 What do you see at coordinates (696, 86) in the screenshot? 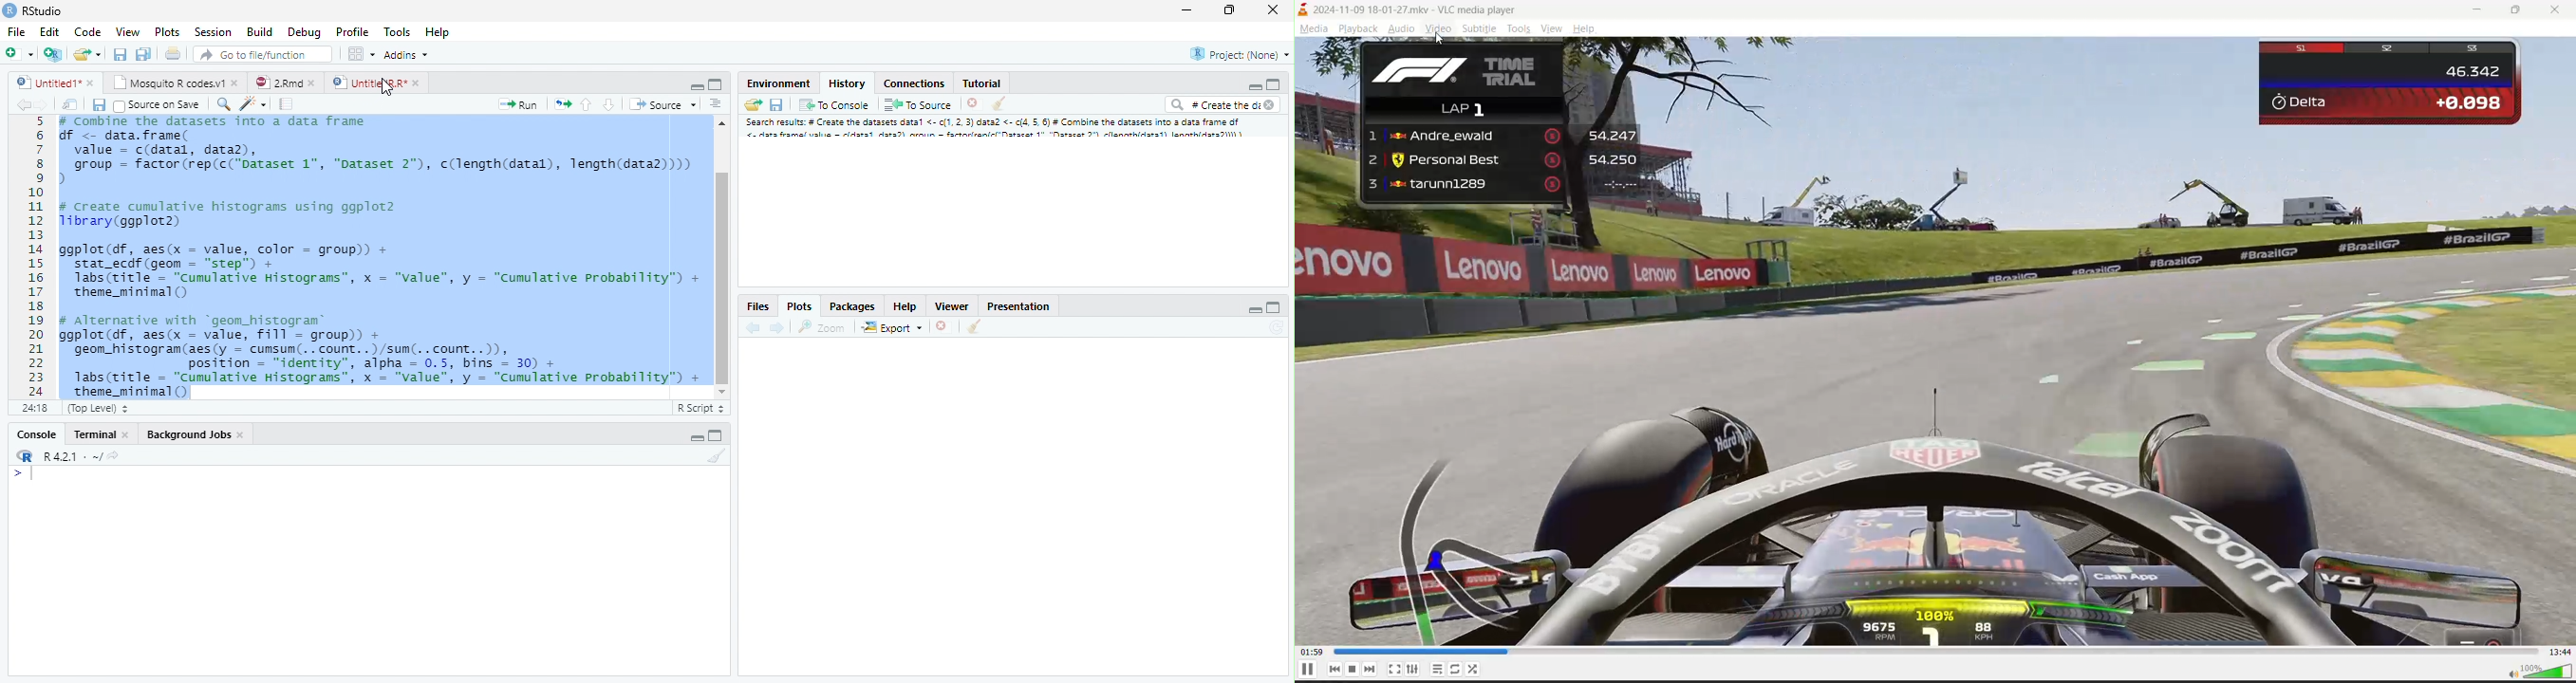
I see `Minimize` at bounding box center [696, 86].